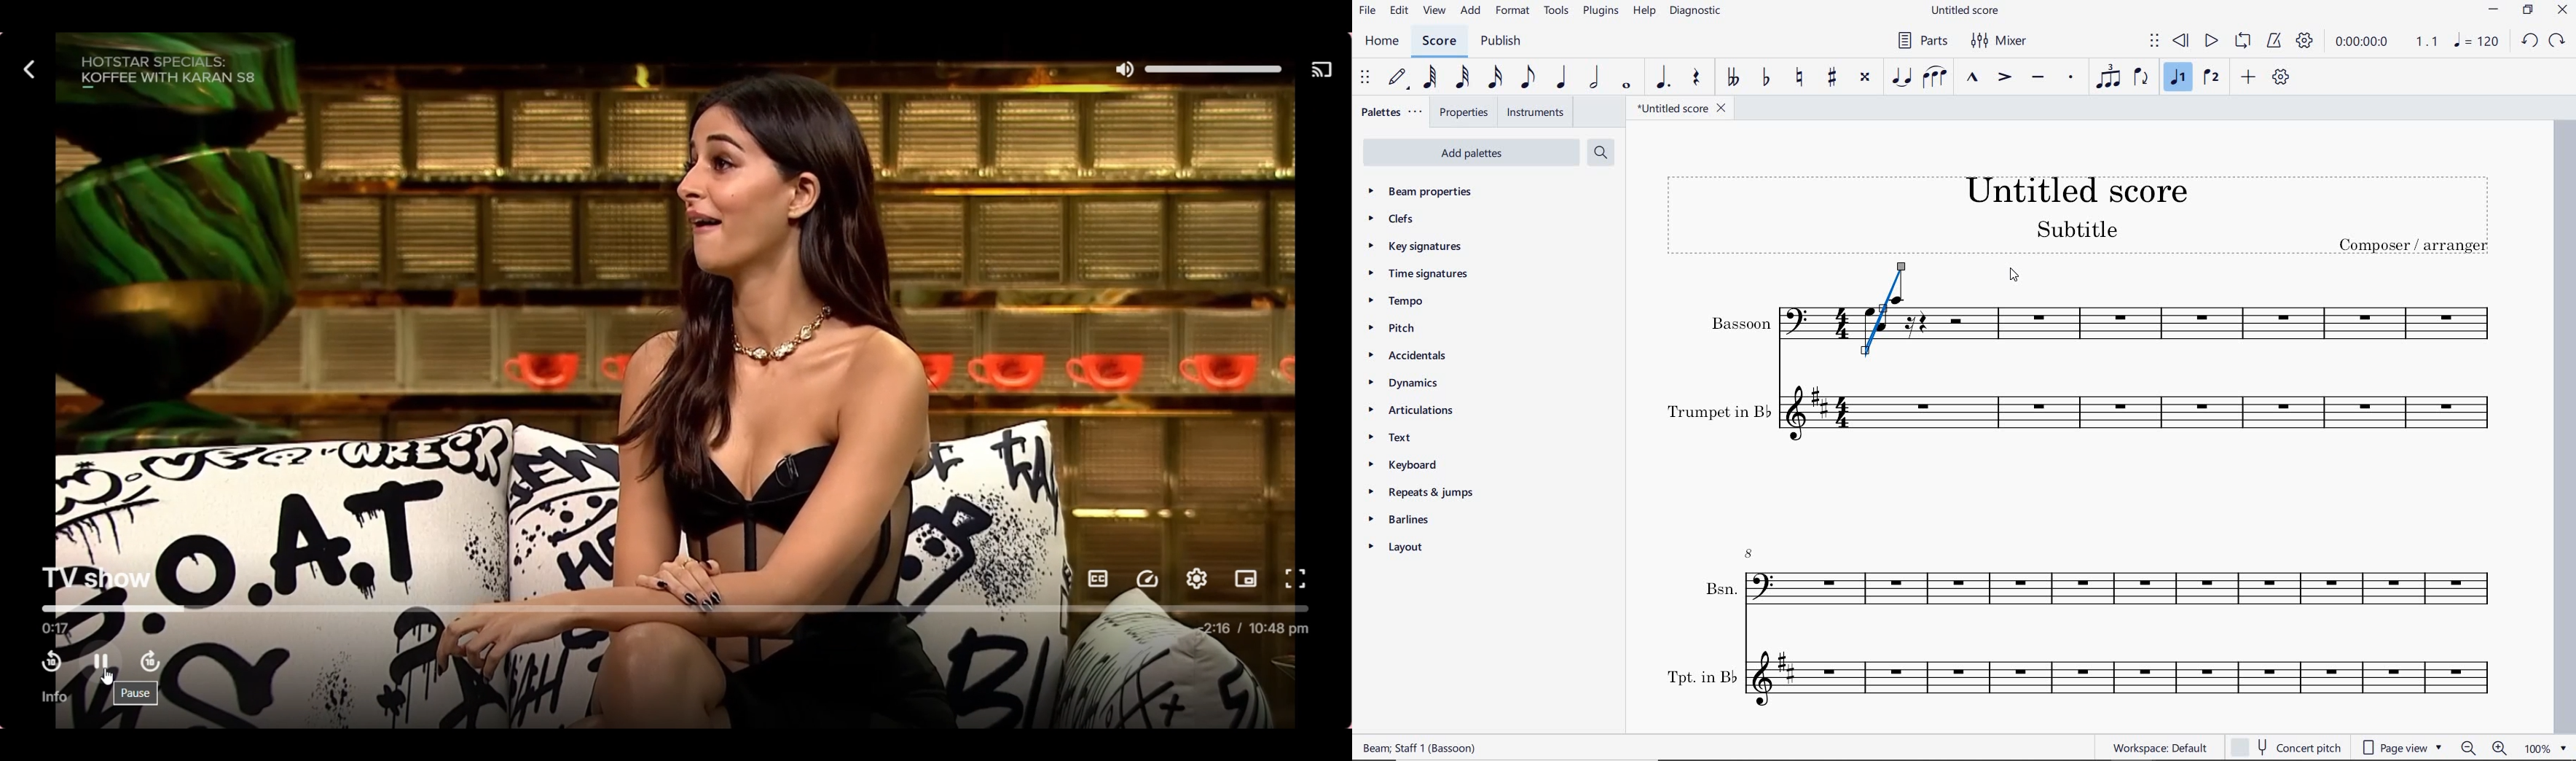  I want to click on UNDO, so click(2530, 42).